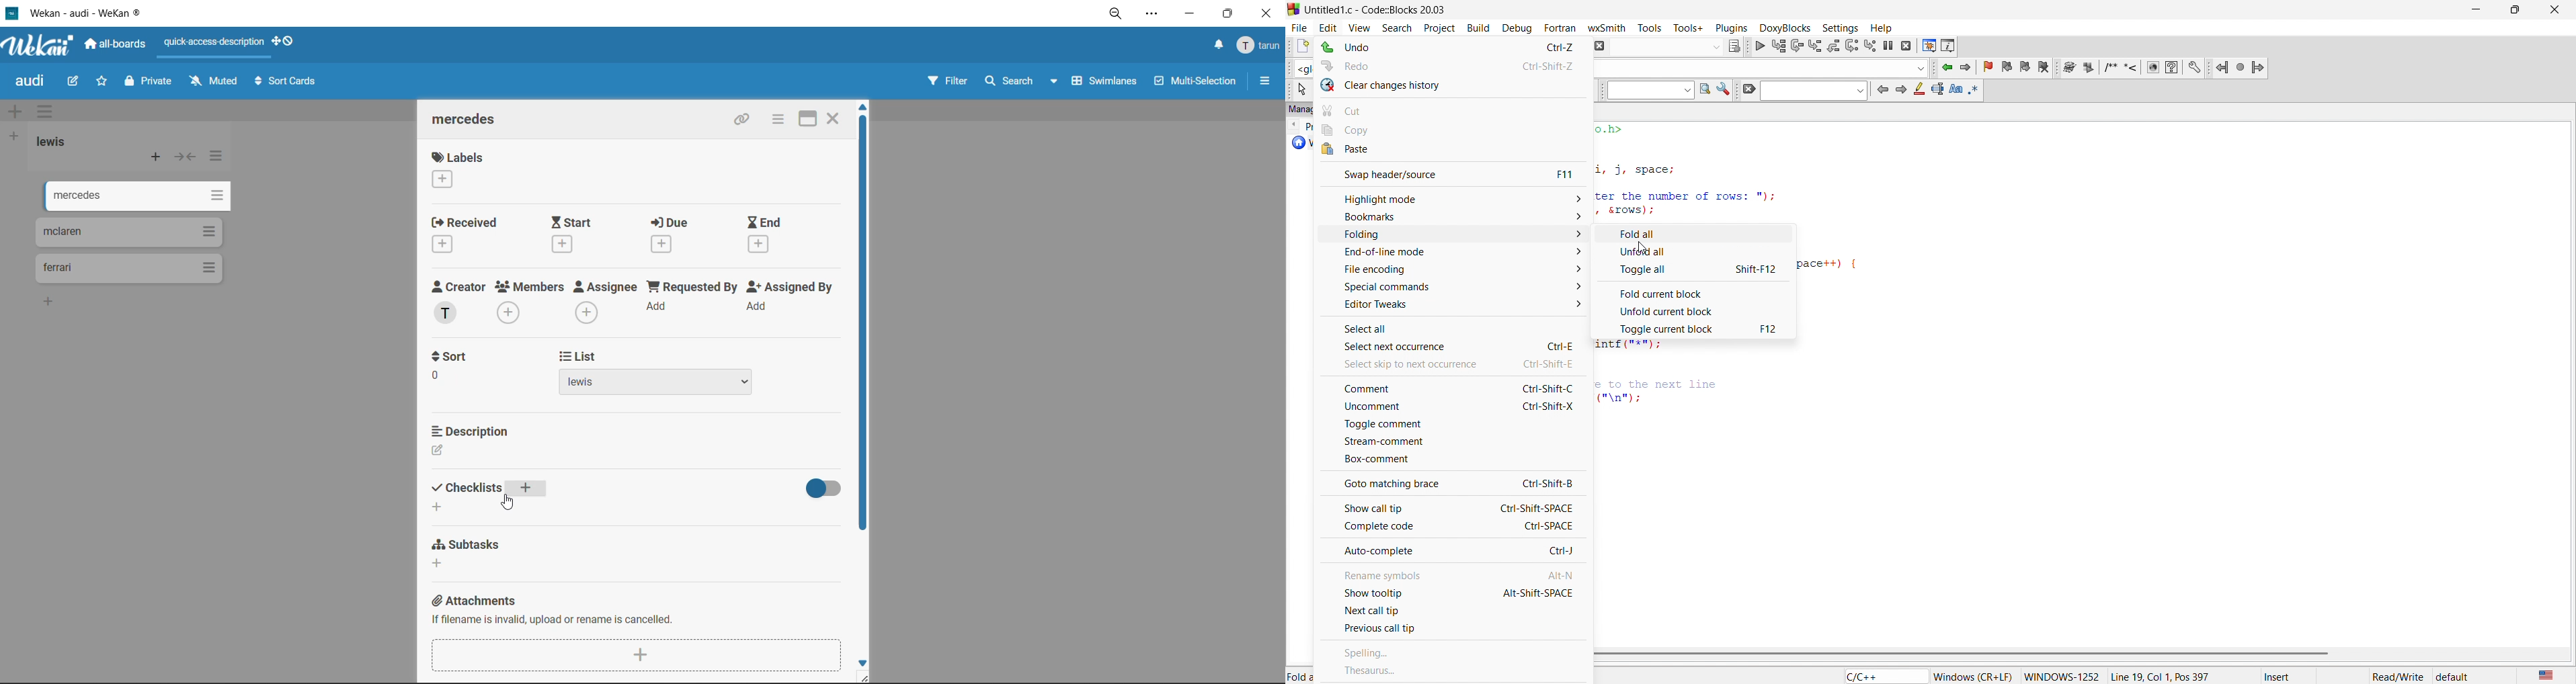  I want to click on notifications, so click(1215, 45).